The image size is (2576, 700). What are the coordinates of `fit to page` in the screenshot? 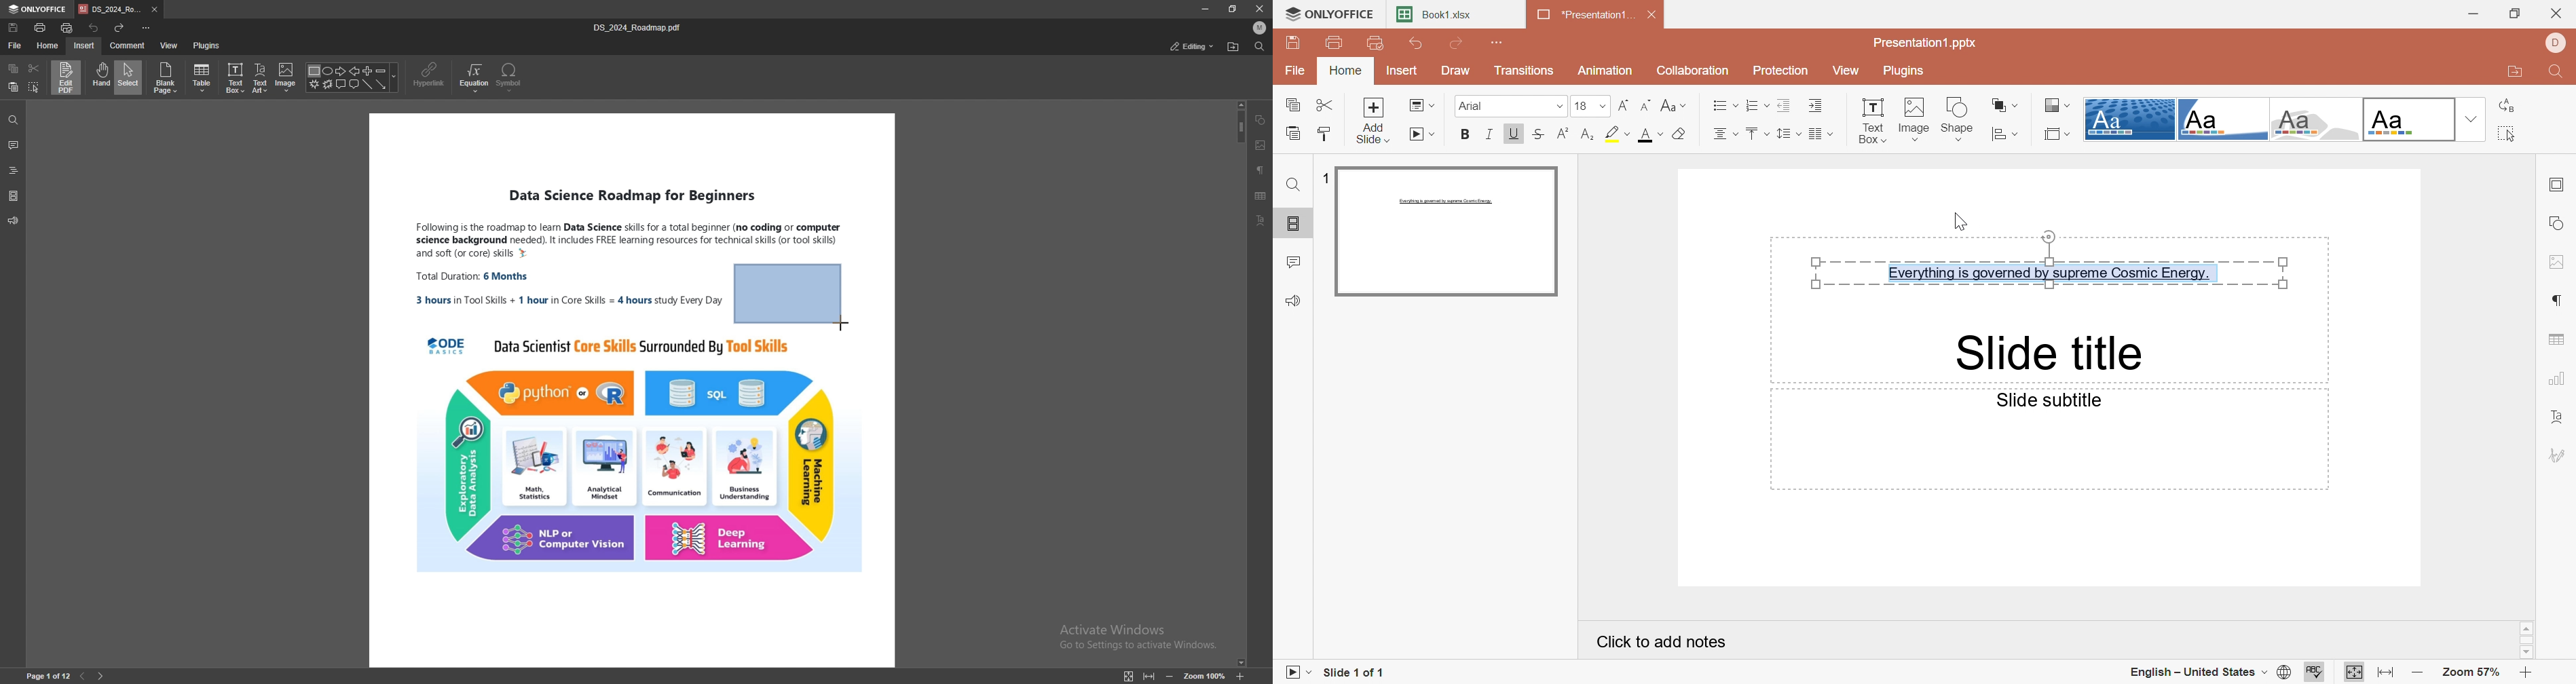 It's located at (1128, 676).